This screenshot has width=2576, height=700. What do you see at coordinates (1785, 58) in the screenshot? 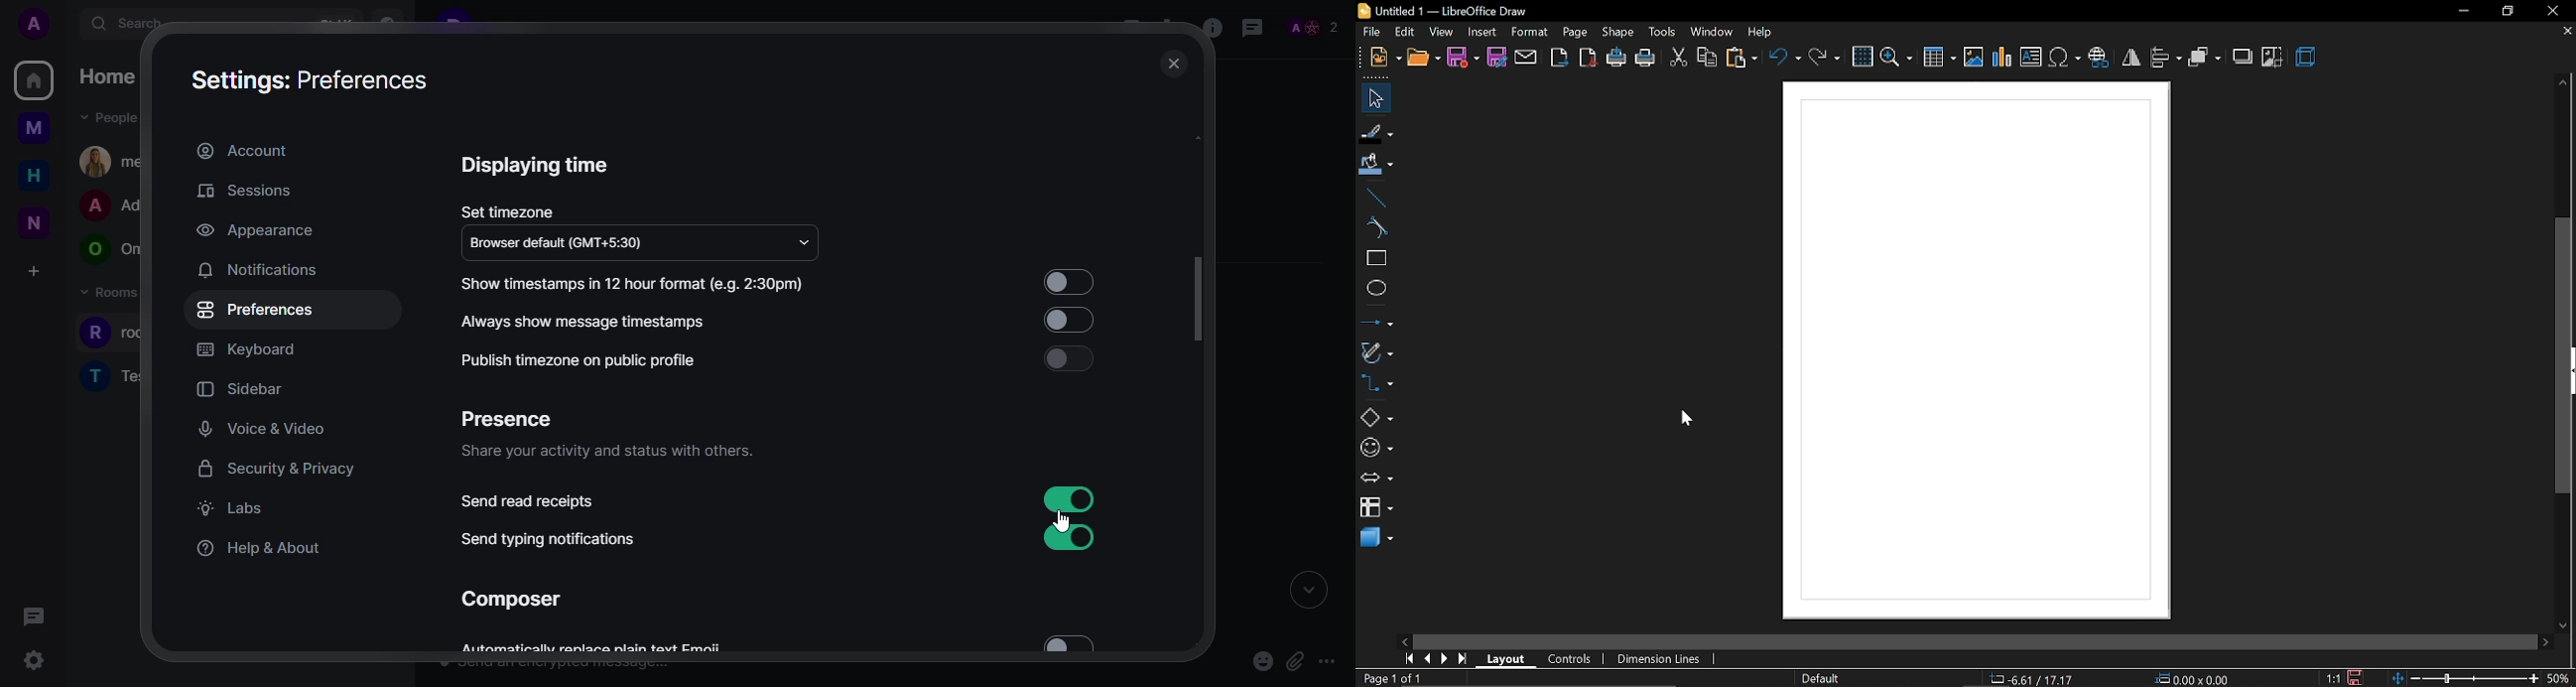
I see `undo` at bounding box center [1785, 58].